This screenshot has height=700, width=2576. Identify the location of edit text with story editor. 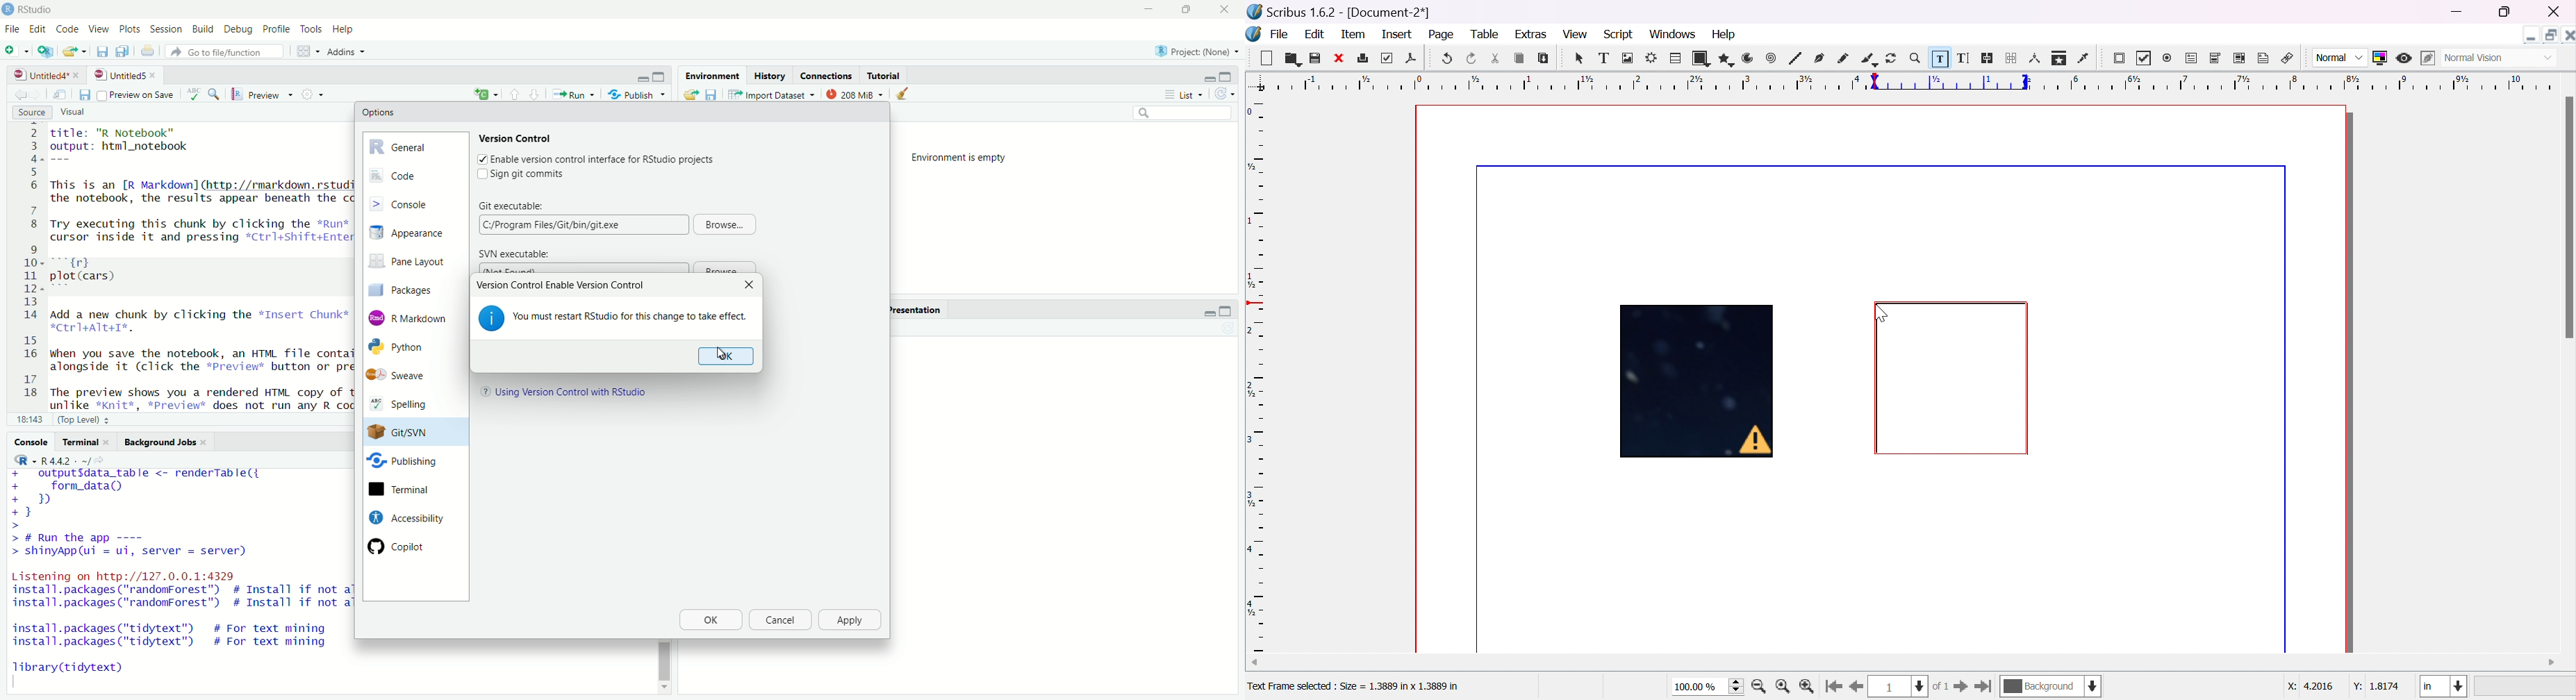
(1965, 58).